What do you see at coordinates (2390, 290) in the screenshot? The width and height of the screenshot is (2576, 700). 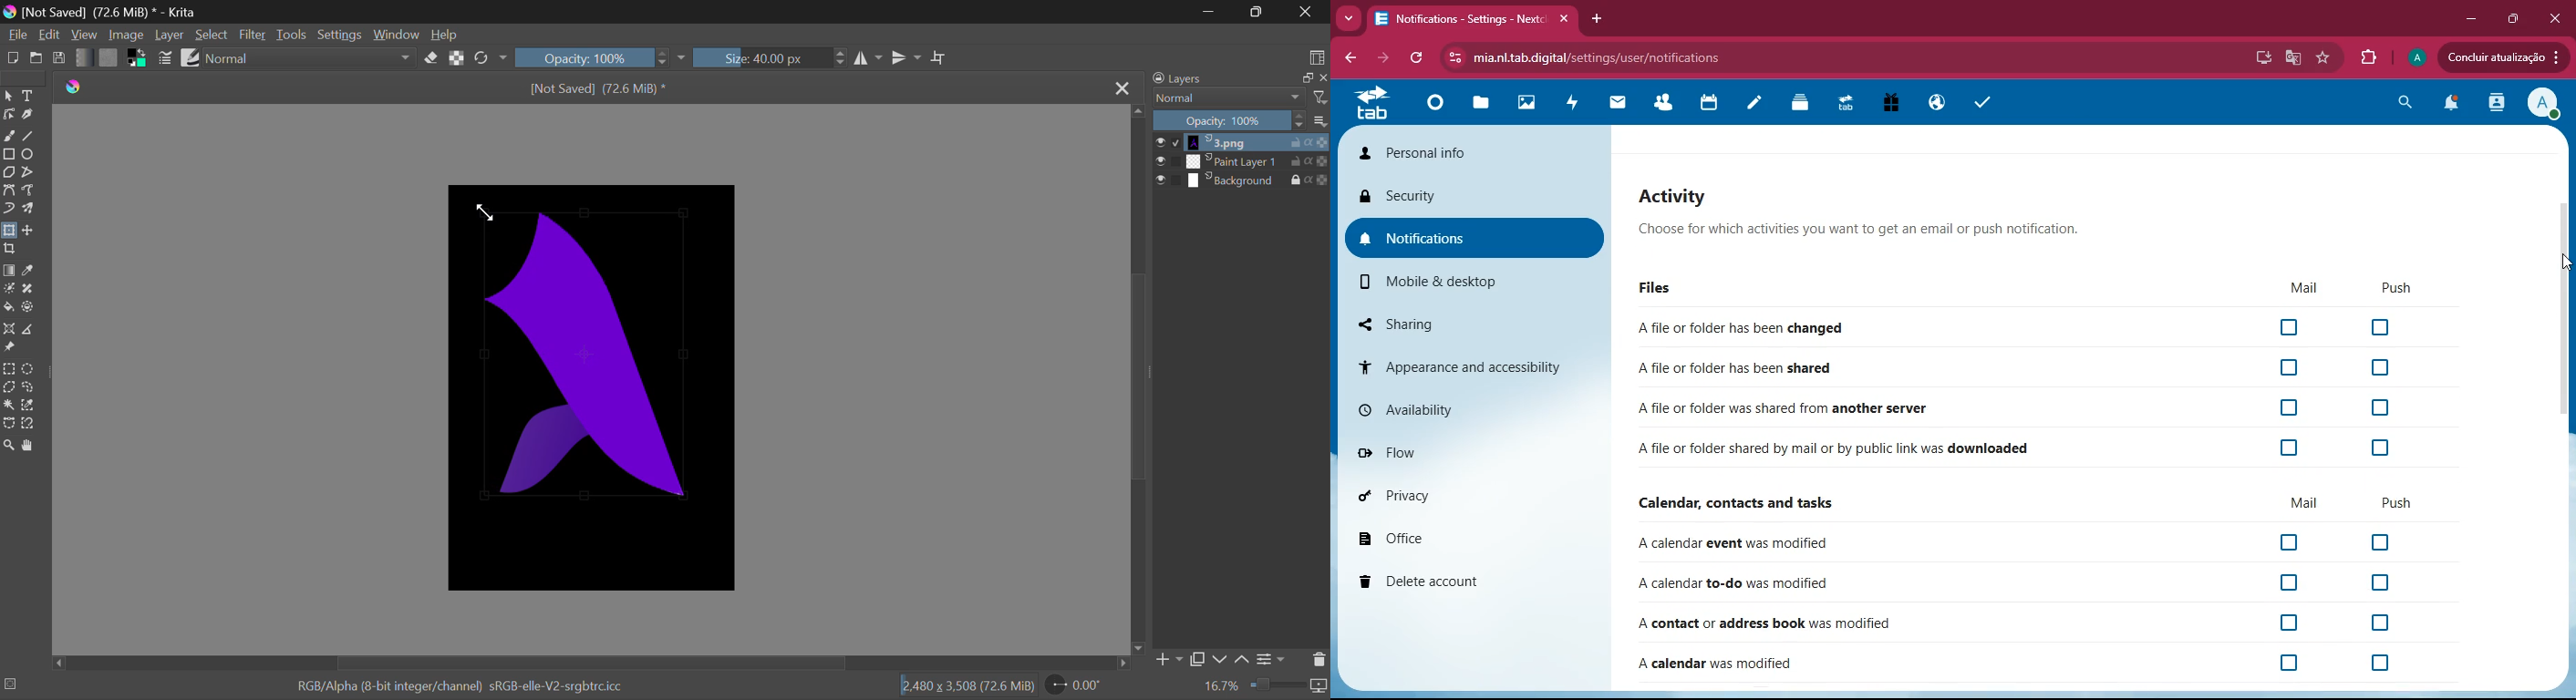 I see `Push` at bounding box center [2390, 290].